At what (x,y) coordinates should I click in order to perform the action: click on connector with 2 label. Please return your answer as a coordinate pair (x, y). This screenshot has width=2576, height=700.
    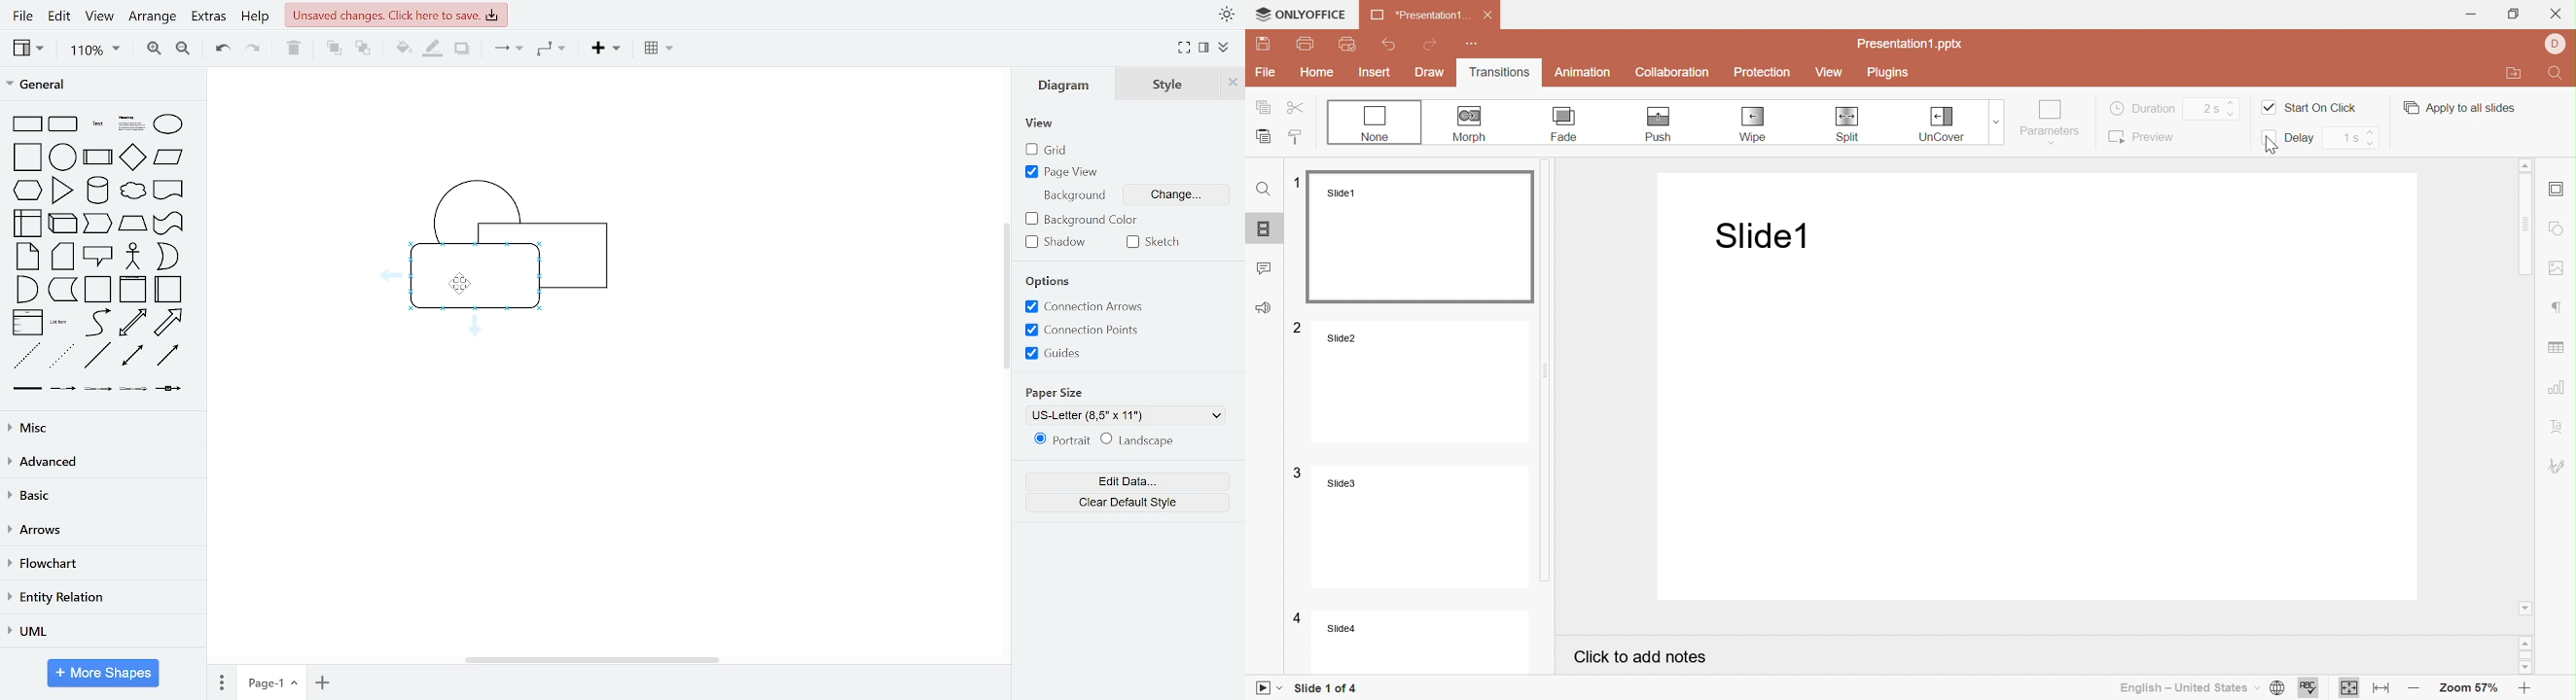
    Looking at the image, I should click on (97, 389).